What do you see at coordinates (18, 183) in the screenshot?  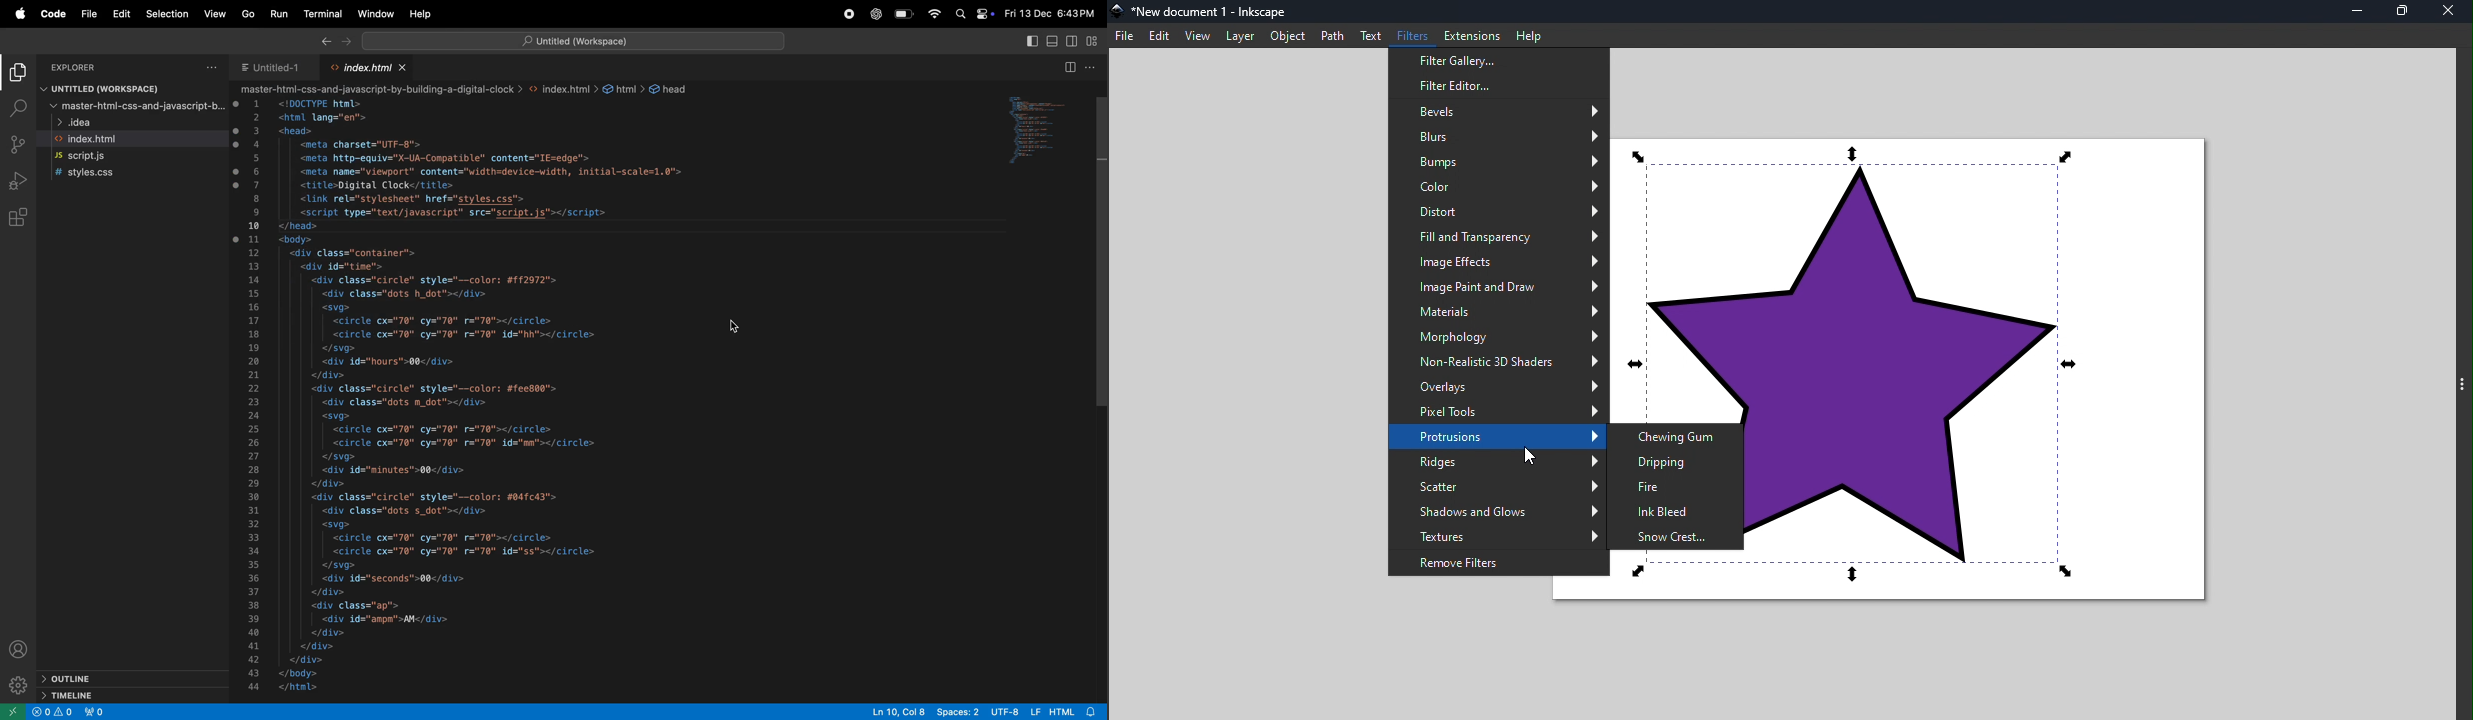 I see `run and debug` at bounding box center [18, 183].